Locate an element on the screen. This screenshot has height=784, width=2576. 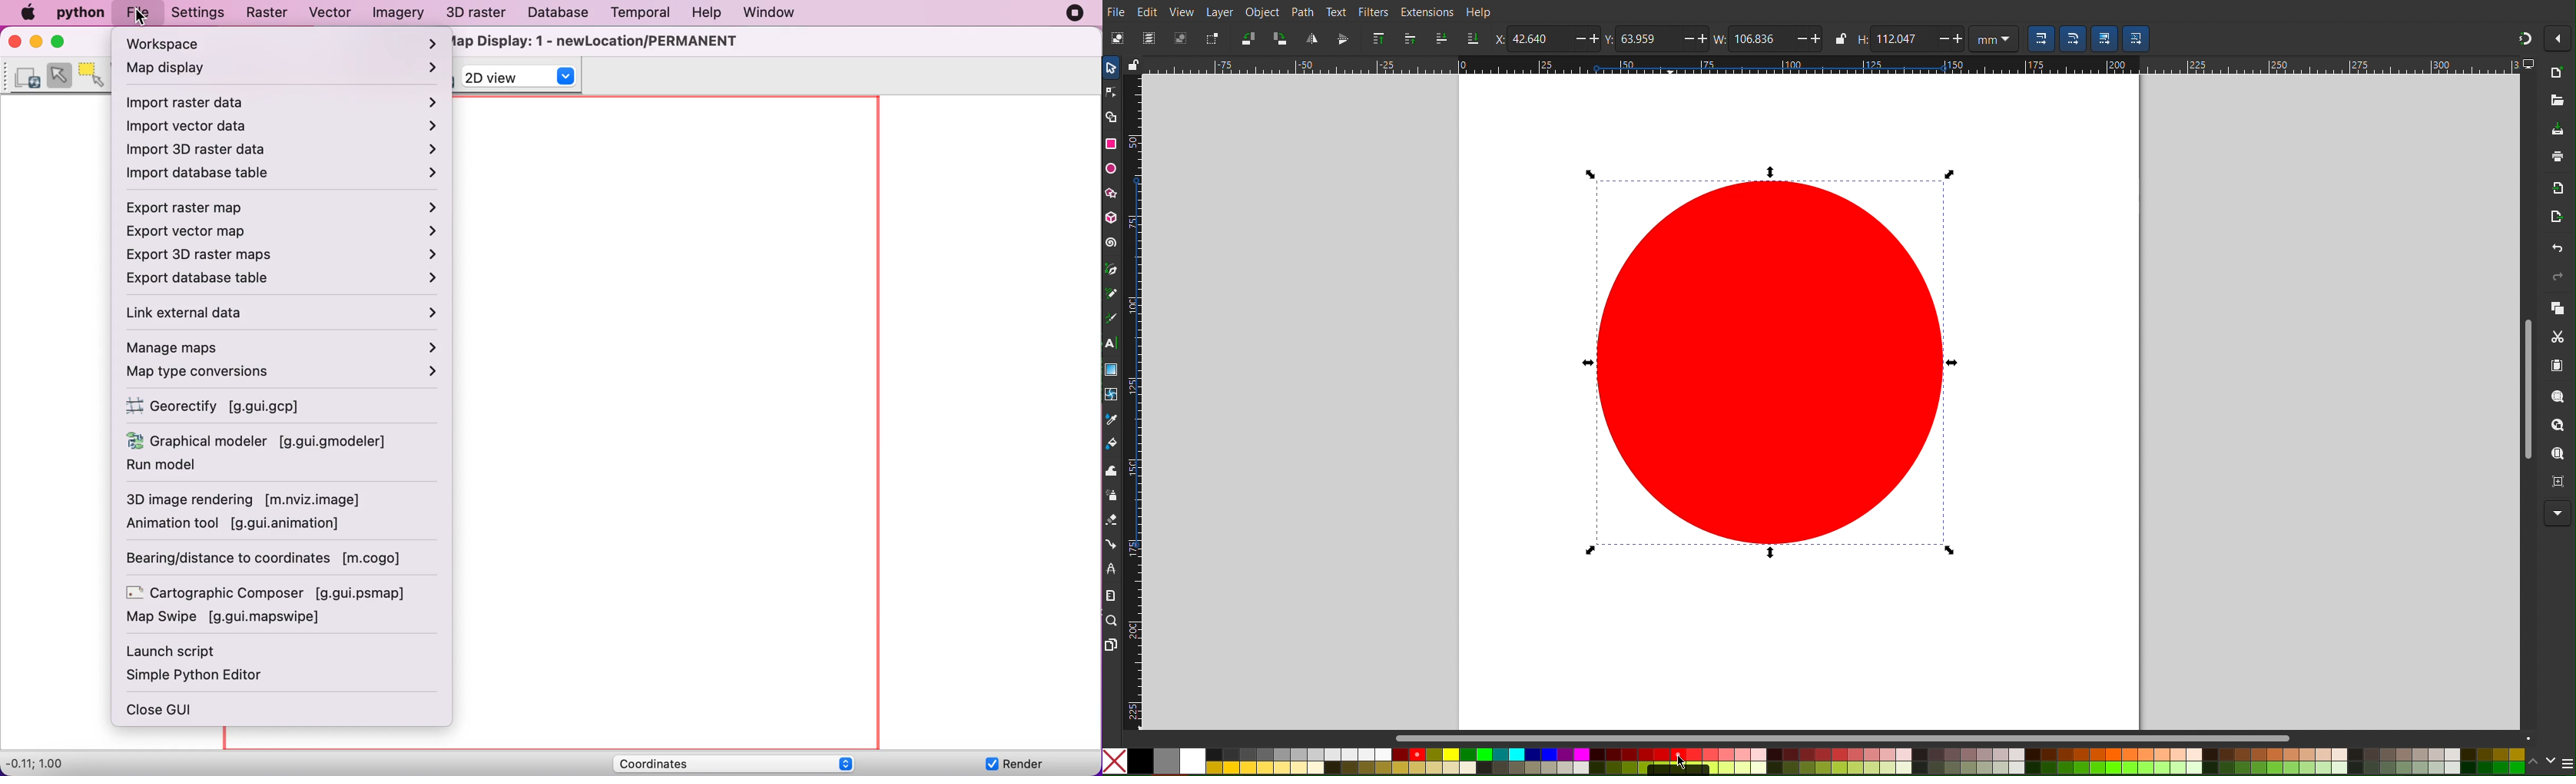
Scaling Option 4 is located at coordinates (2137, 39).